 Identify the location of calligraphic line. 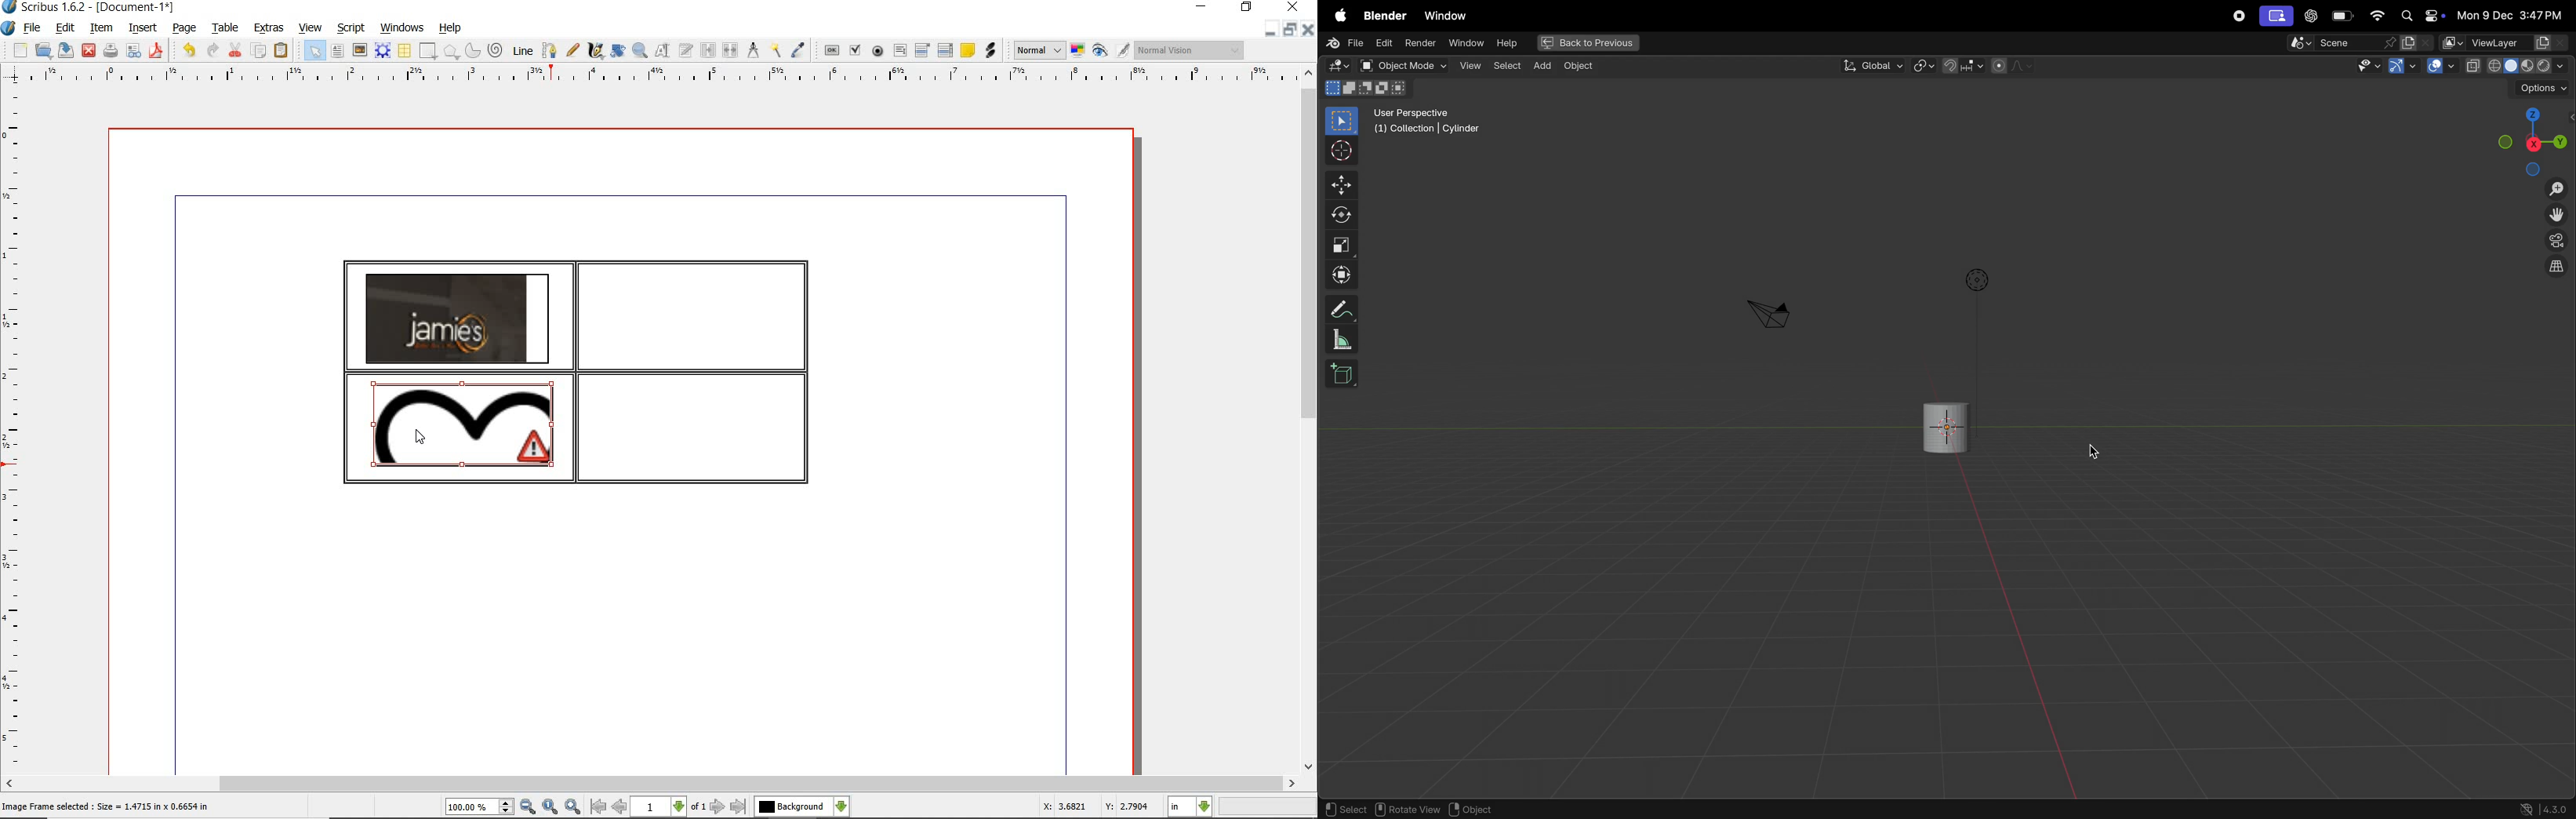
(596, 51).